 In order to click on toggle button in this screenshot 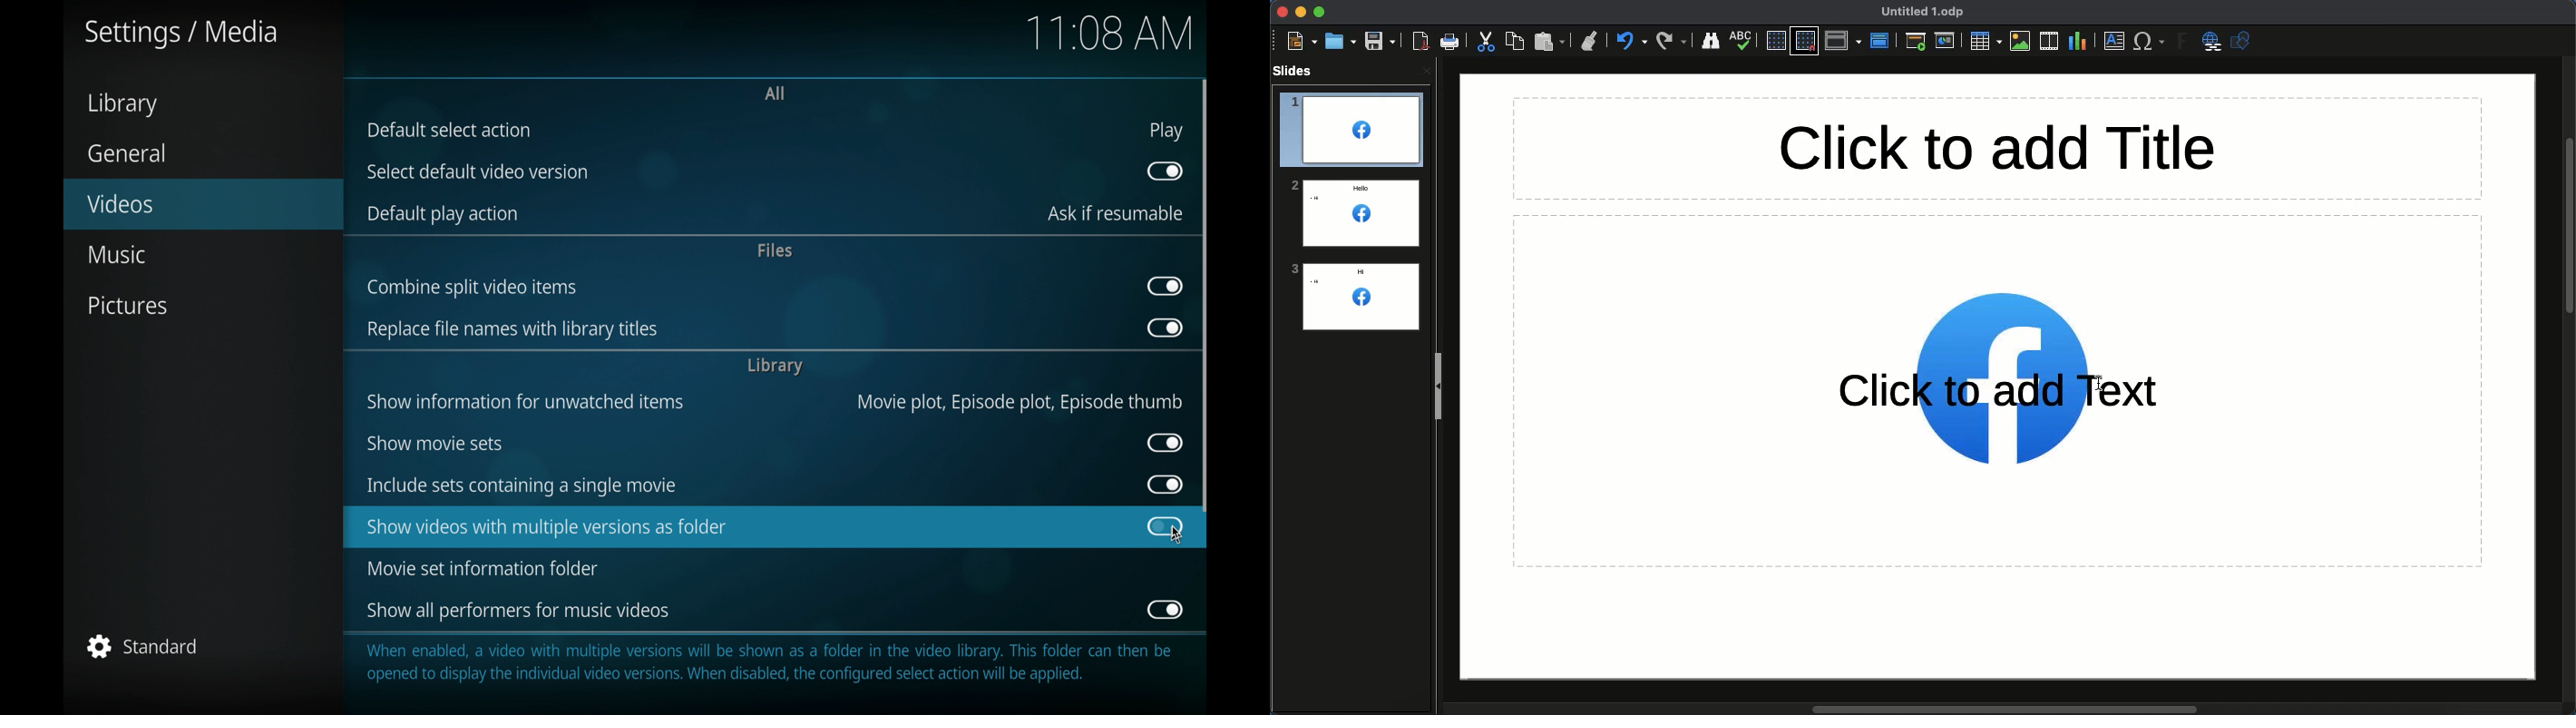, I will do `click(1166, 328)`.